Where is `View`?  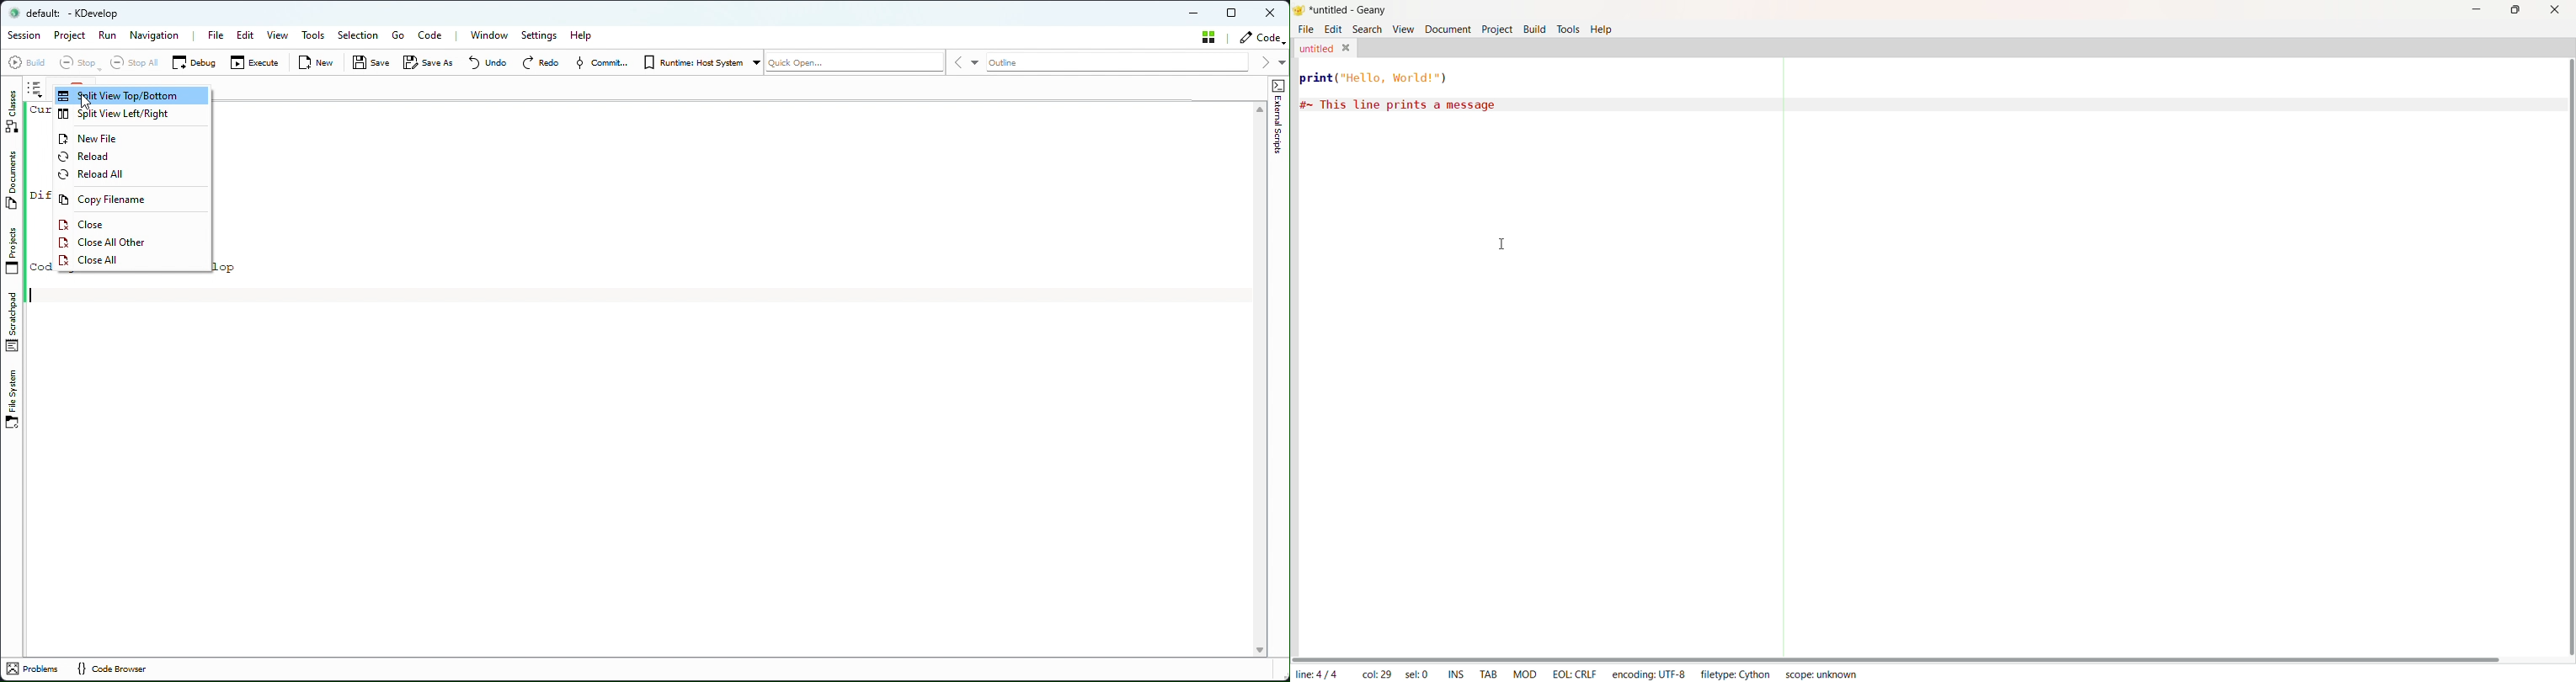 View is located at coordinates (1401, 29).